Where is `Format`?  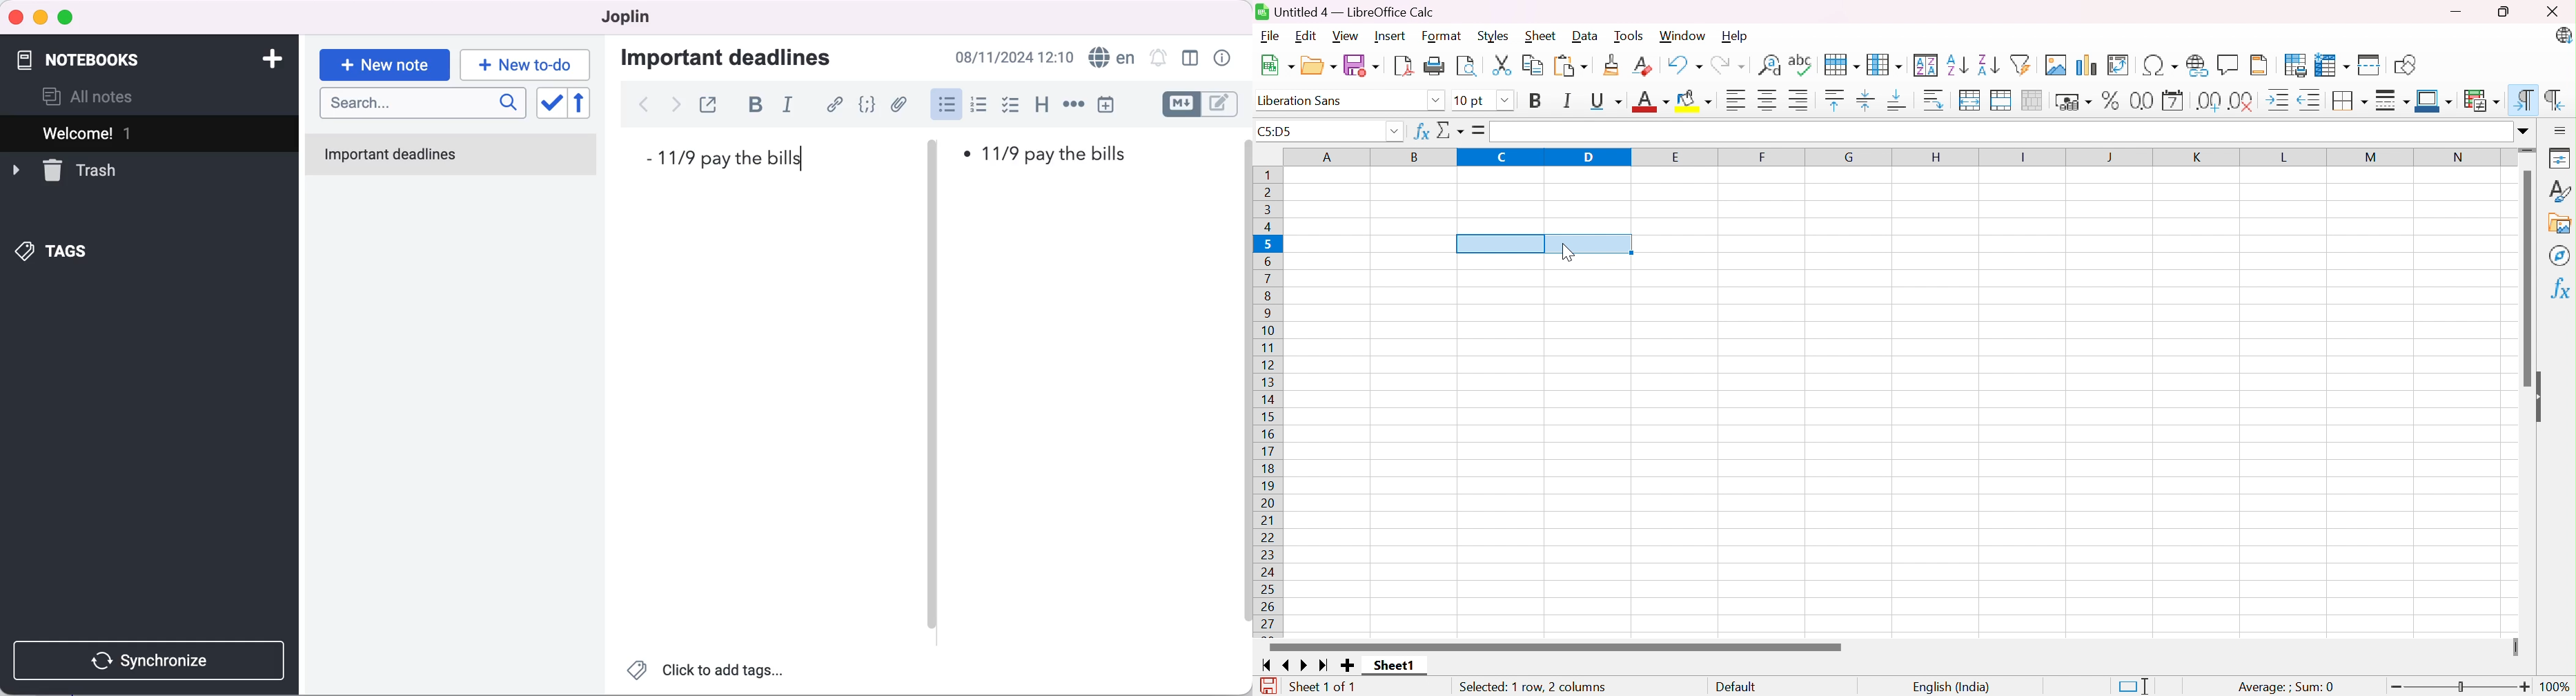
Format is located at coordinates (1442, 35).